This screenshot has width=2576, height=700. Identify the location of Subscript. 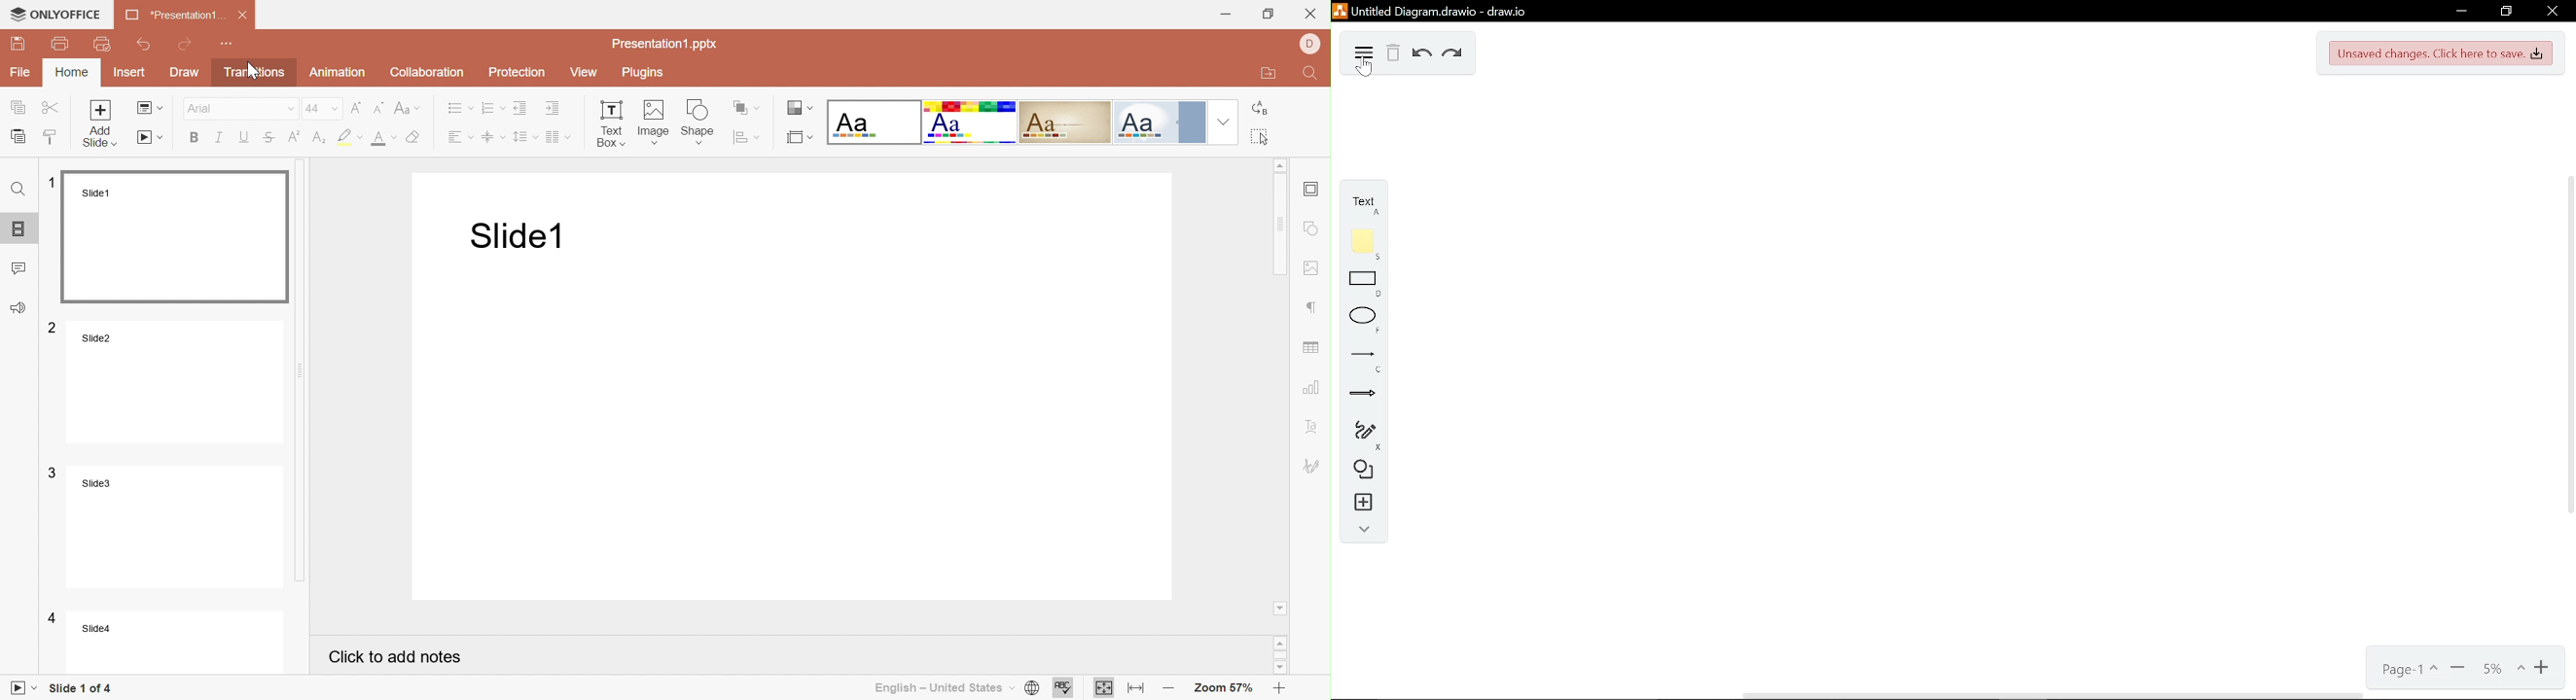
(321, 139).